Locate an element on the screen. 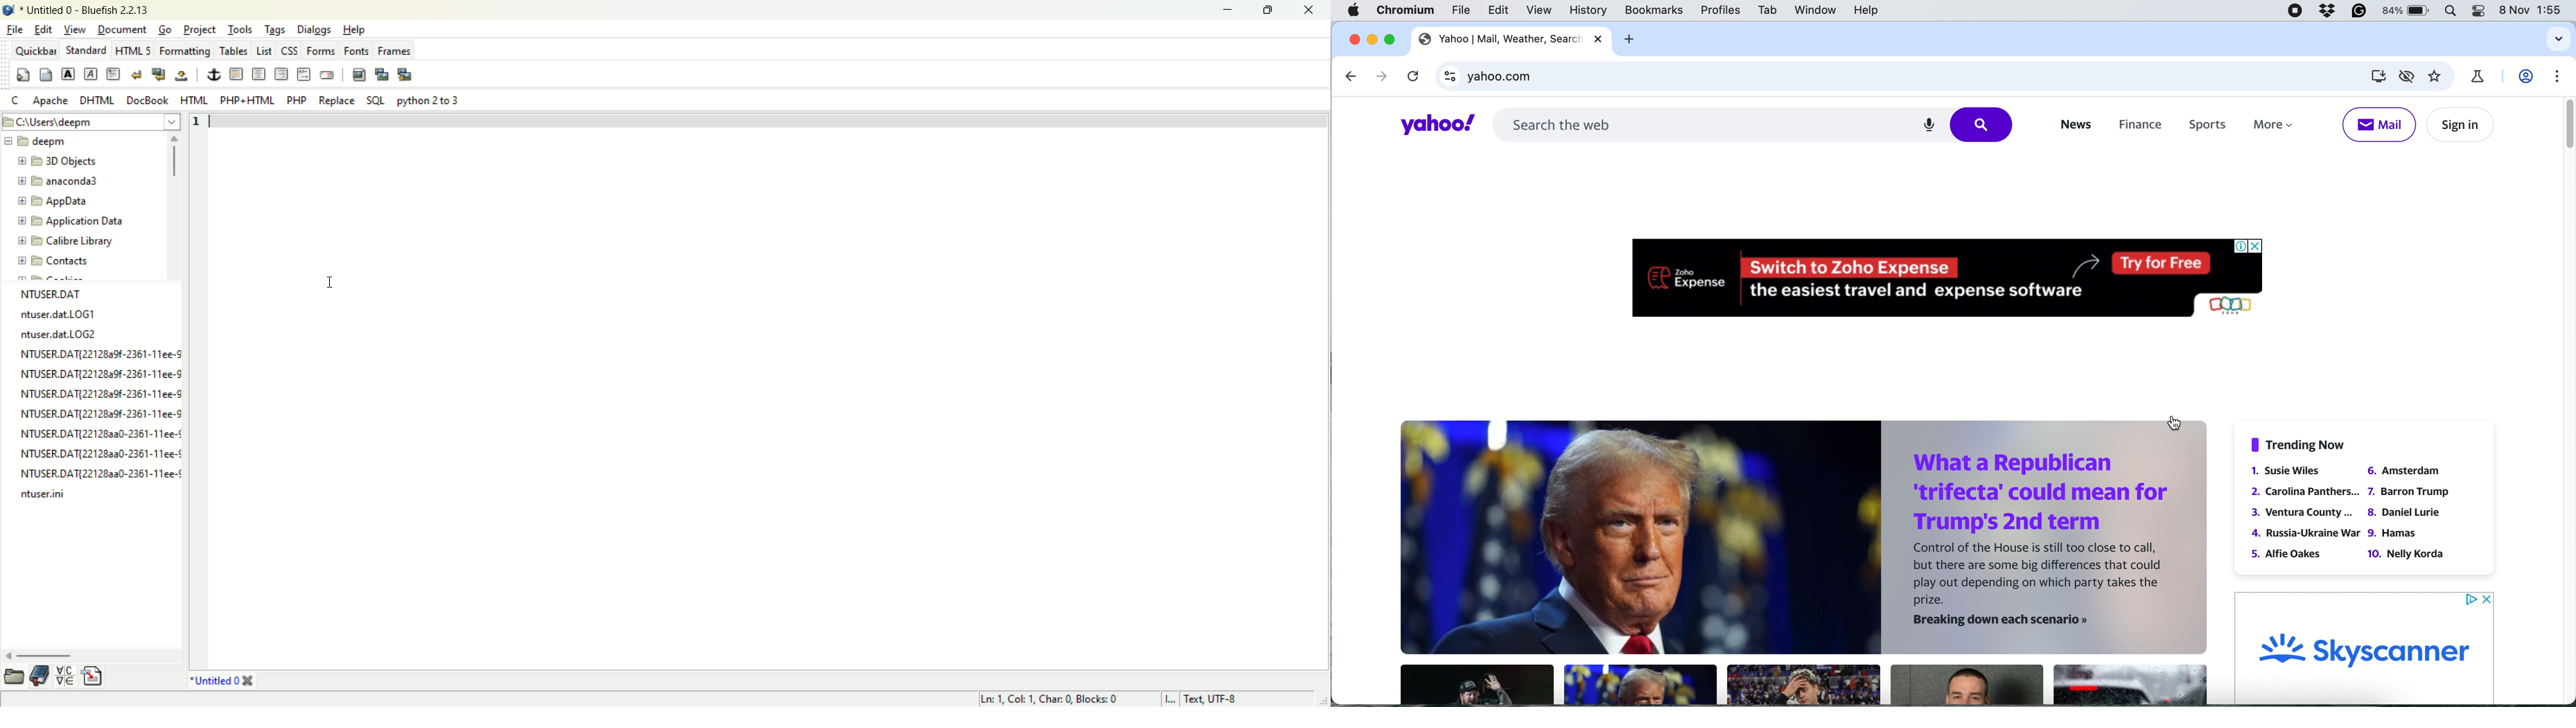 This screenshot has height=728, width=2576. view is located at coordinates (73, 30).